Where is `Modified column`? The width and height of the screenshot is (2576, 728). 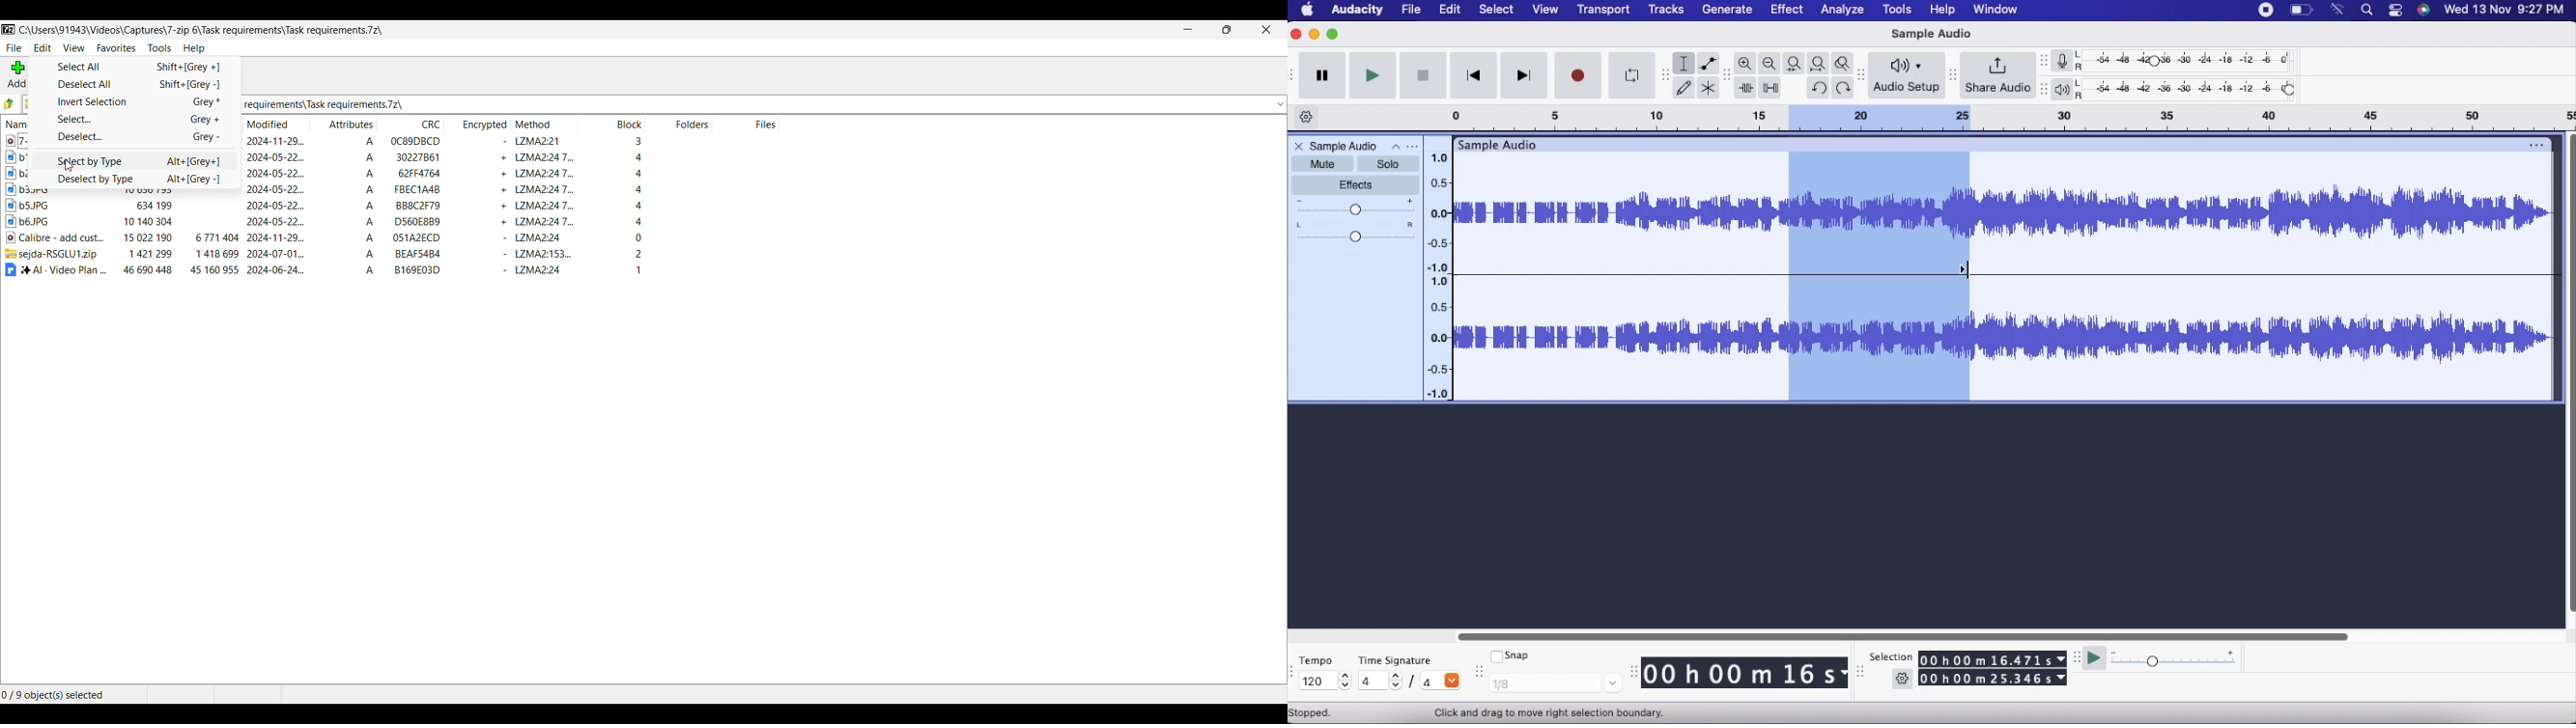
Modified column is located at coordinates (276, 123).